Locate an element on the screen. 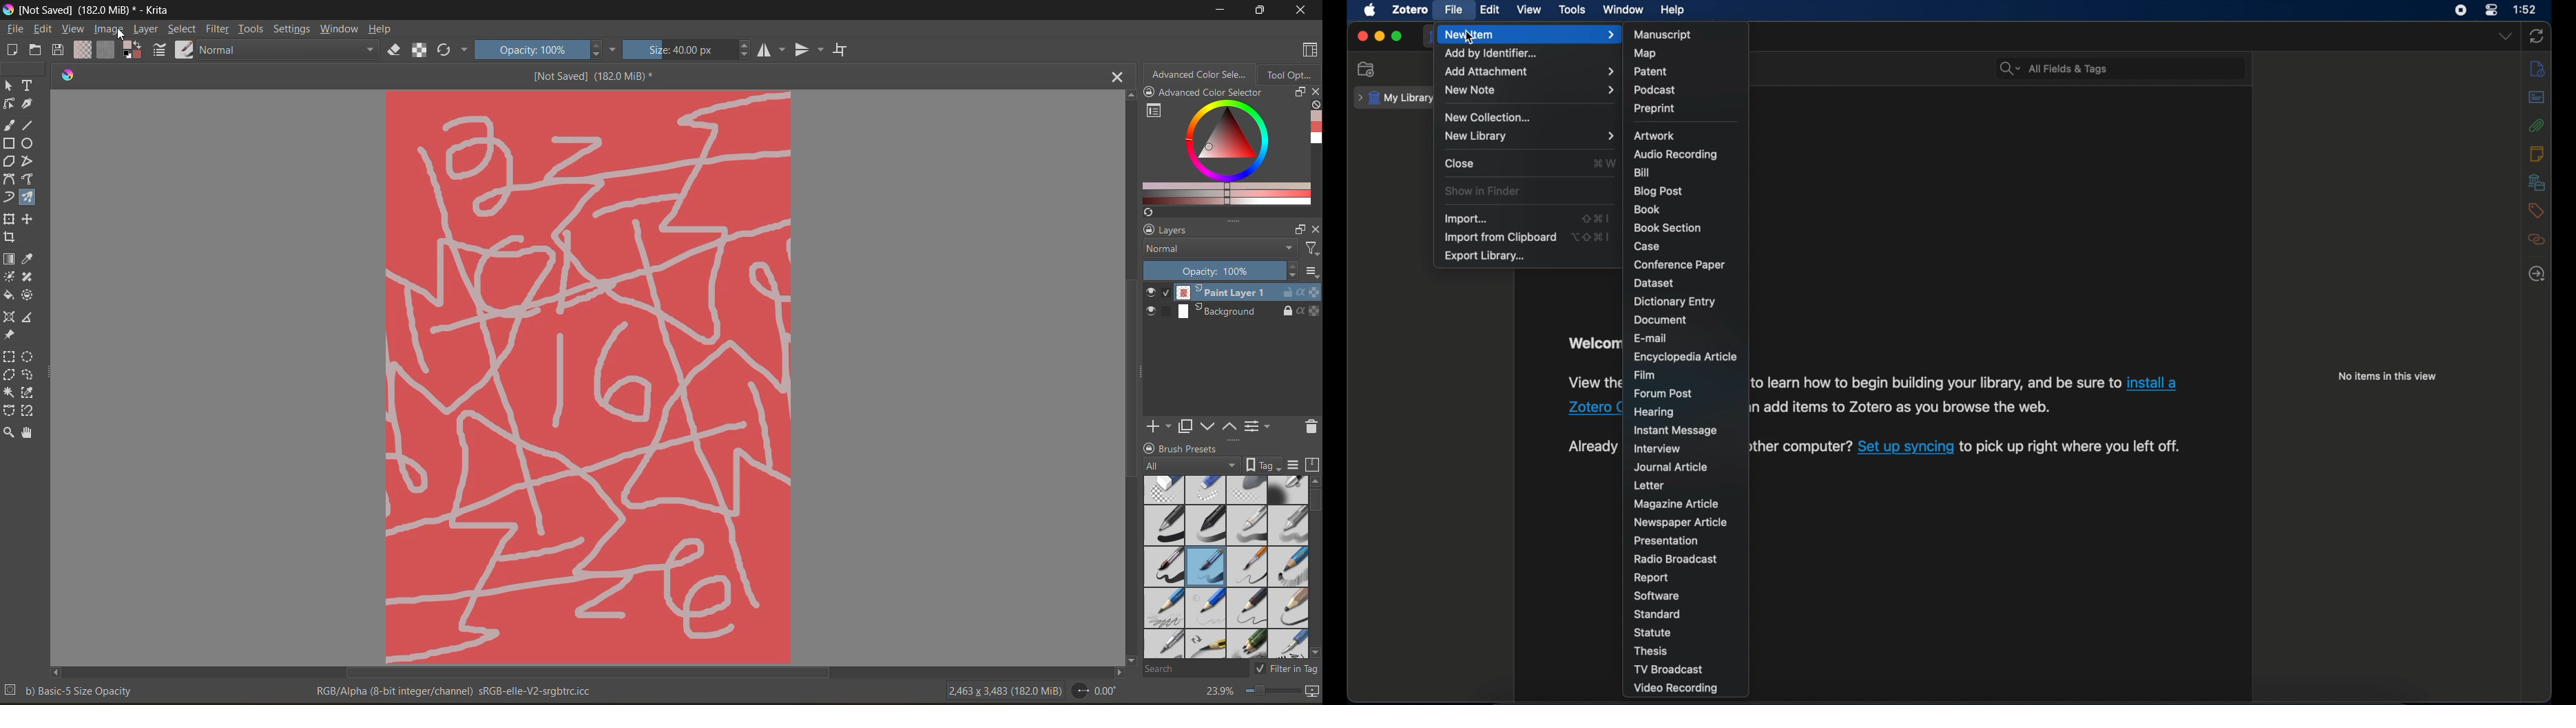  map the canvas is located at coordinates (1311, 691).